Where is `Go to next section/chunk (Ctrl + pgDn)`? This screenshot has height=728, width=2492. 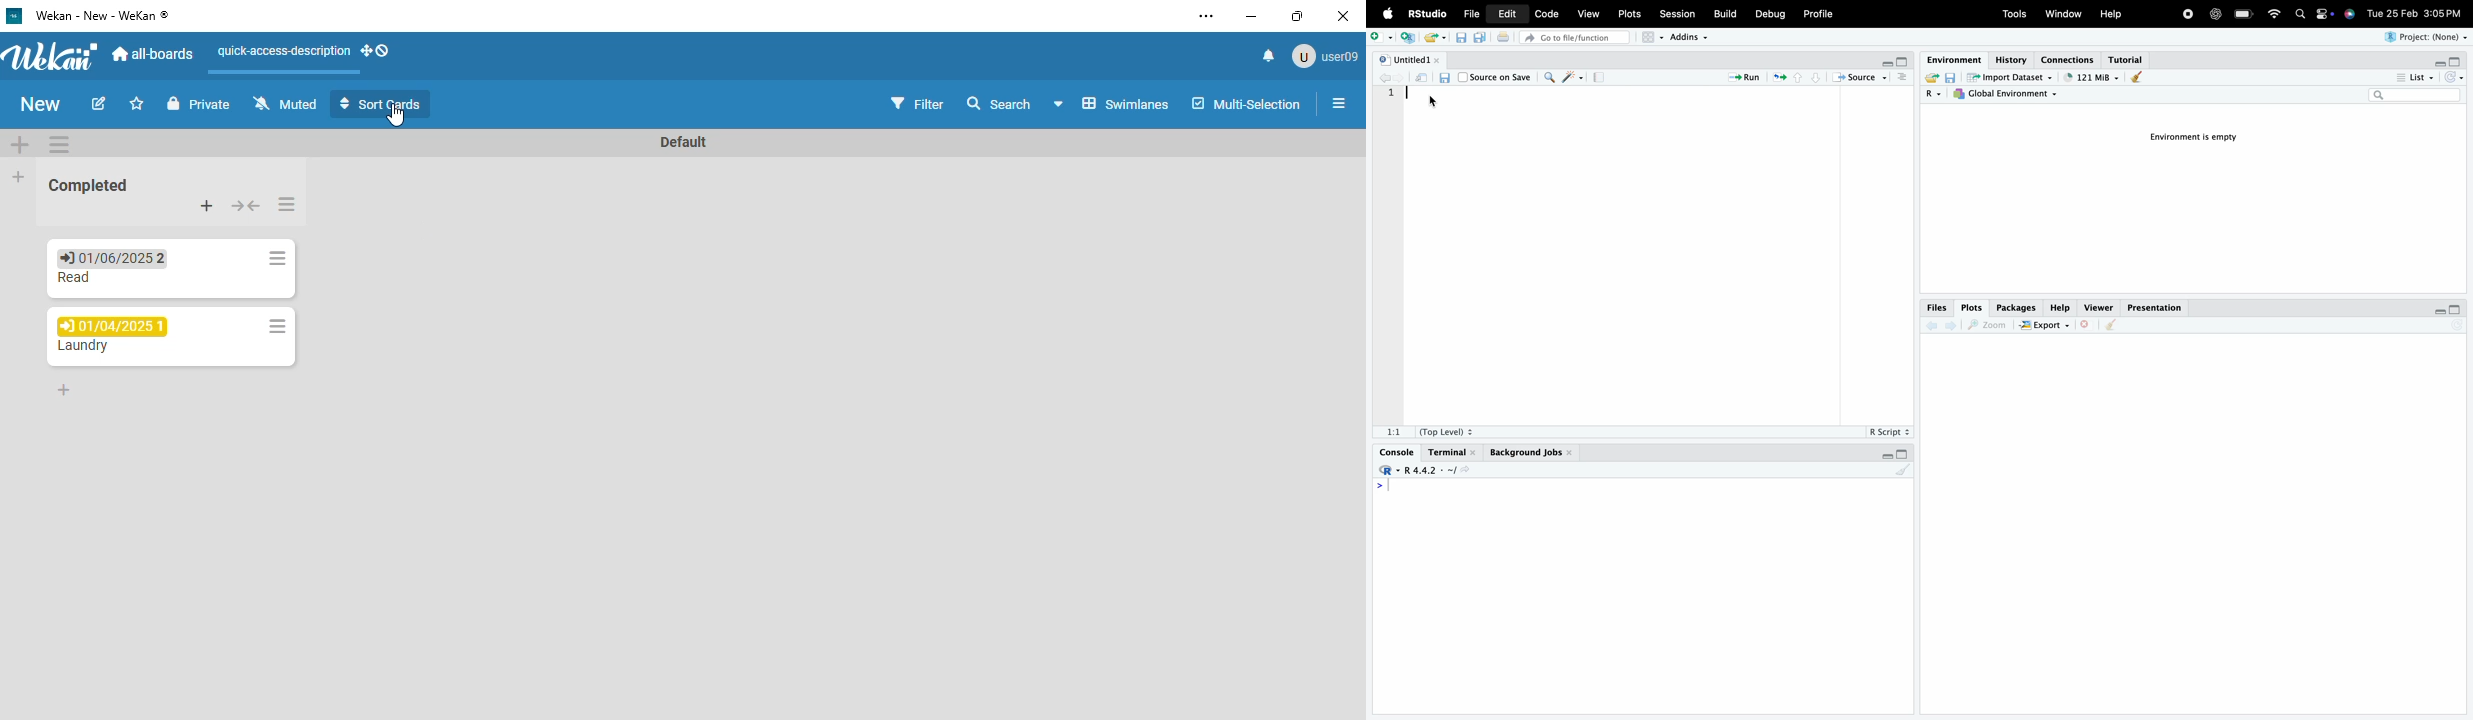 Go to next section/chunk (Ctrl + pgDn) is located at coordinates (1816, 78).